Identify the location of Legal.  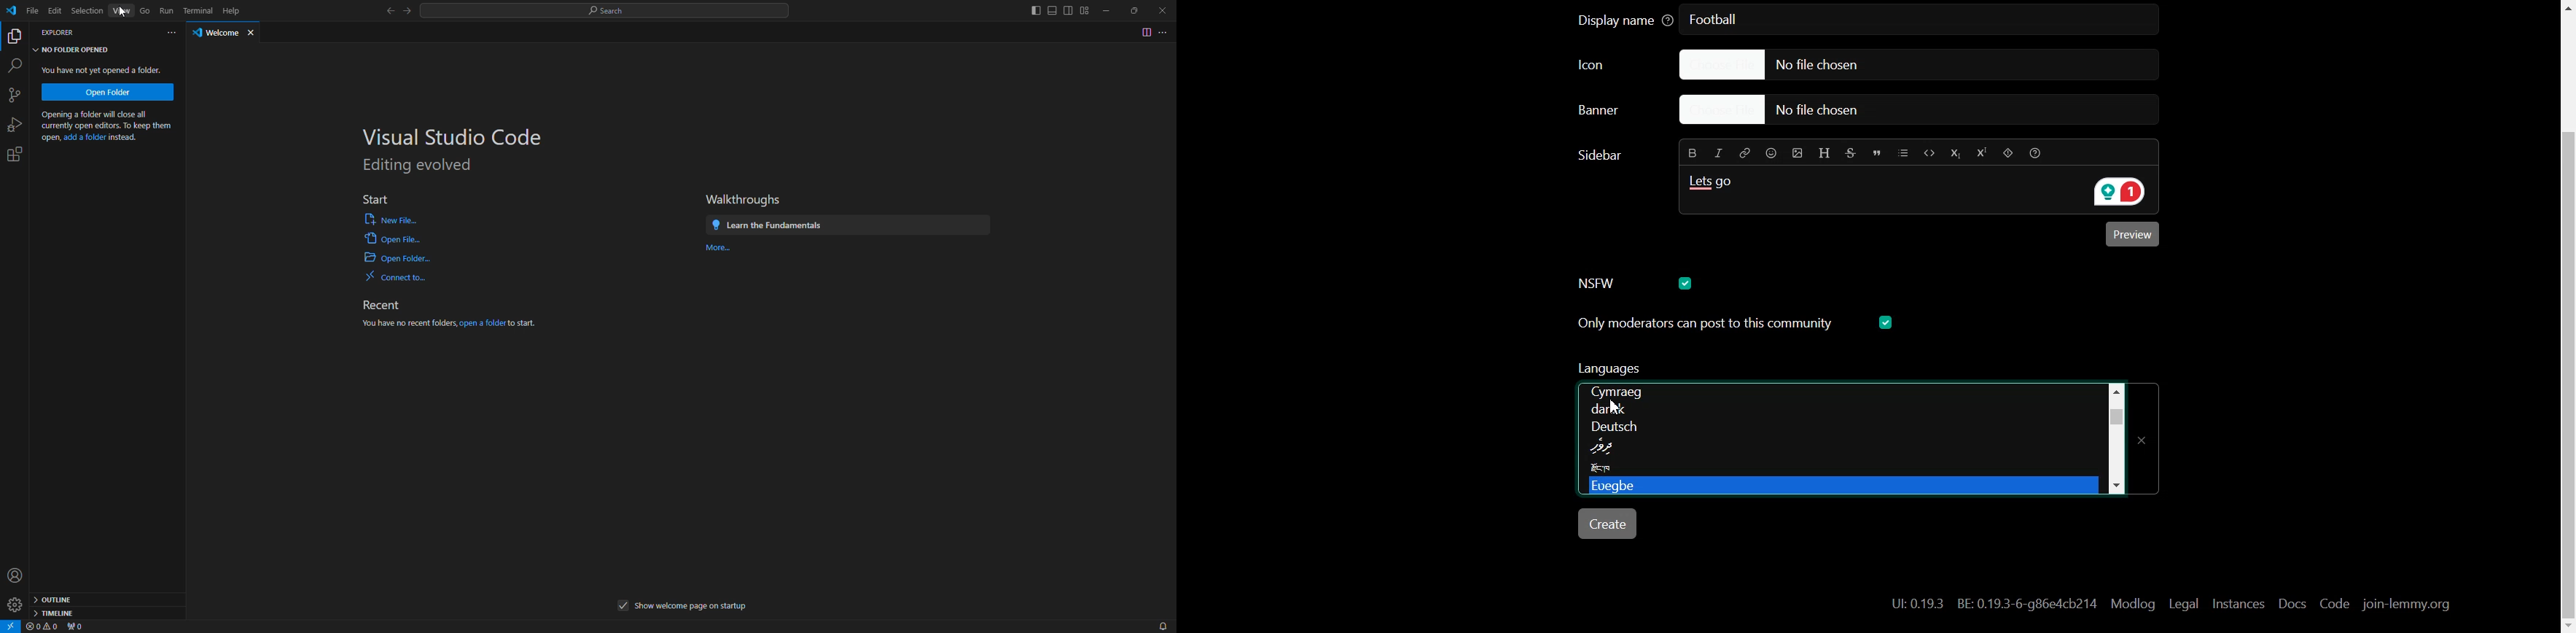
(2184, 603).